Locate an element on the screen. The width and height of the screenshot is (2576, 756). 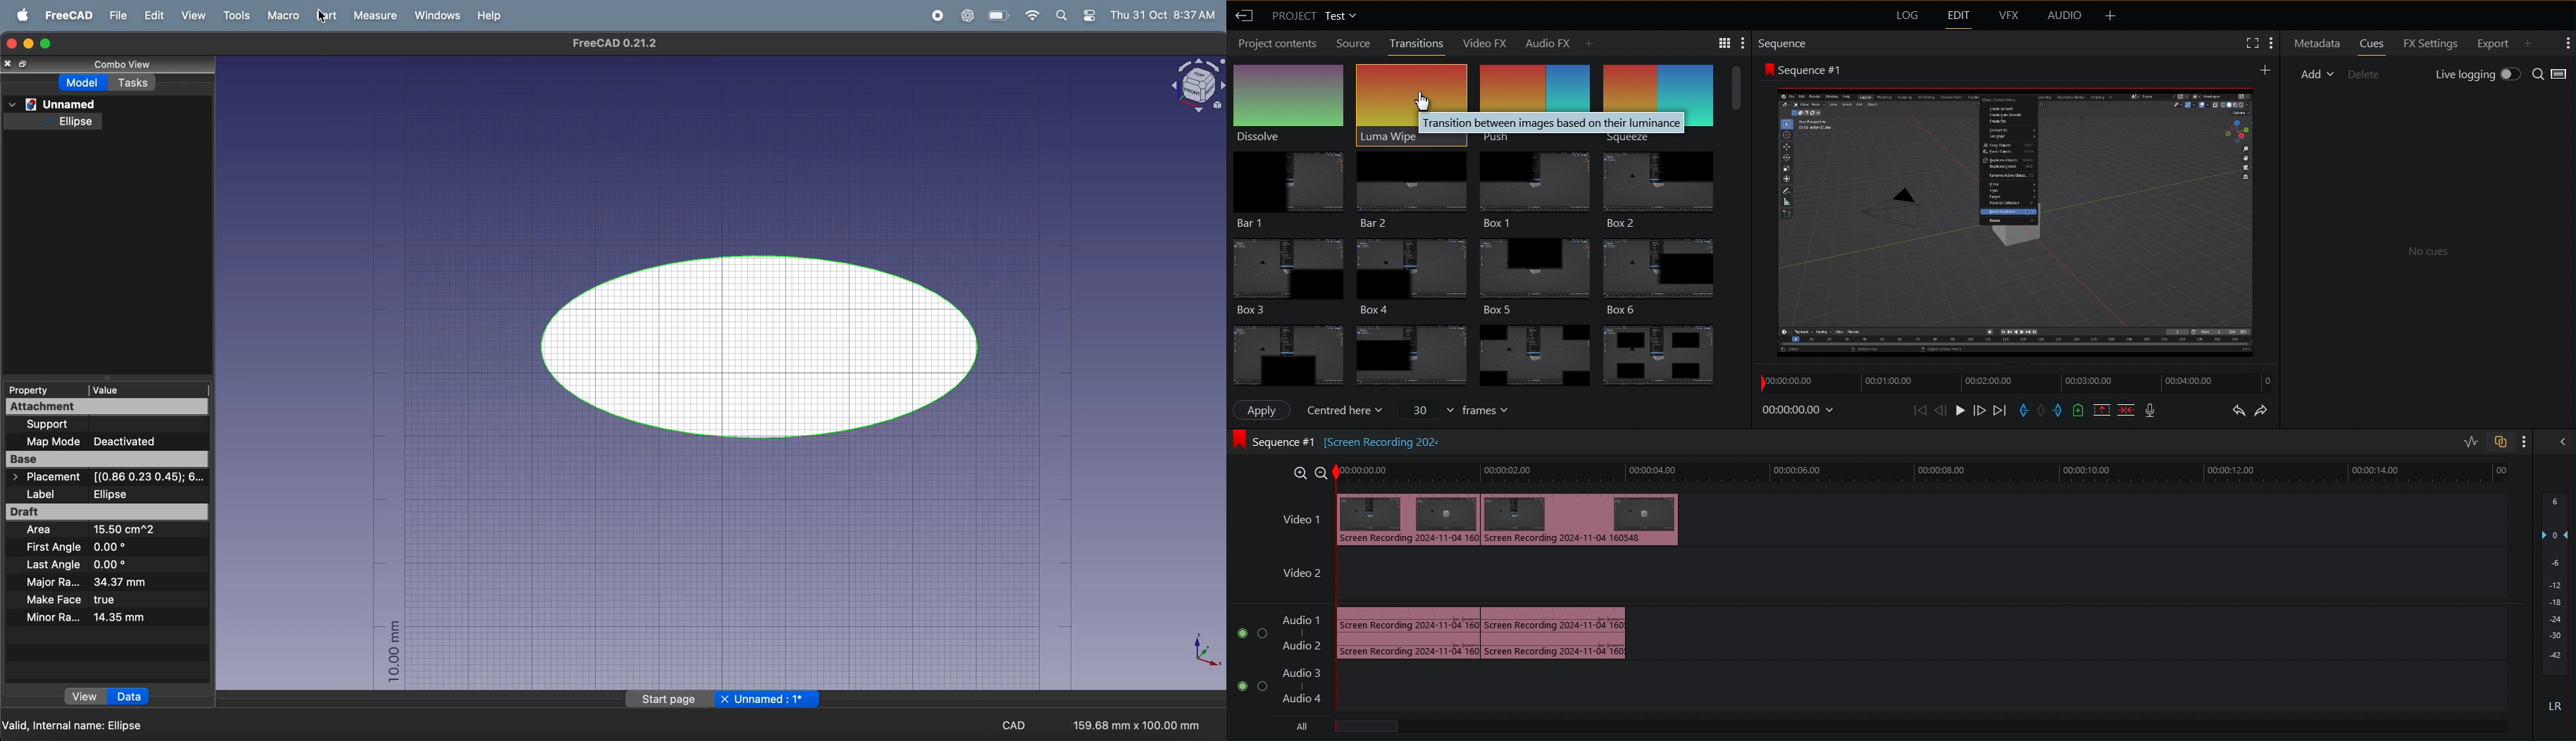
10.00mm is located at coordinates (391, 652).